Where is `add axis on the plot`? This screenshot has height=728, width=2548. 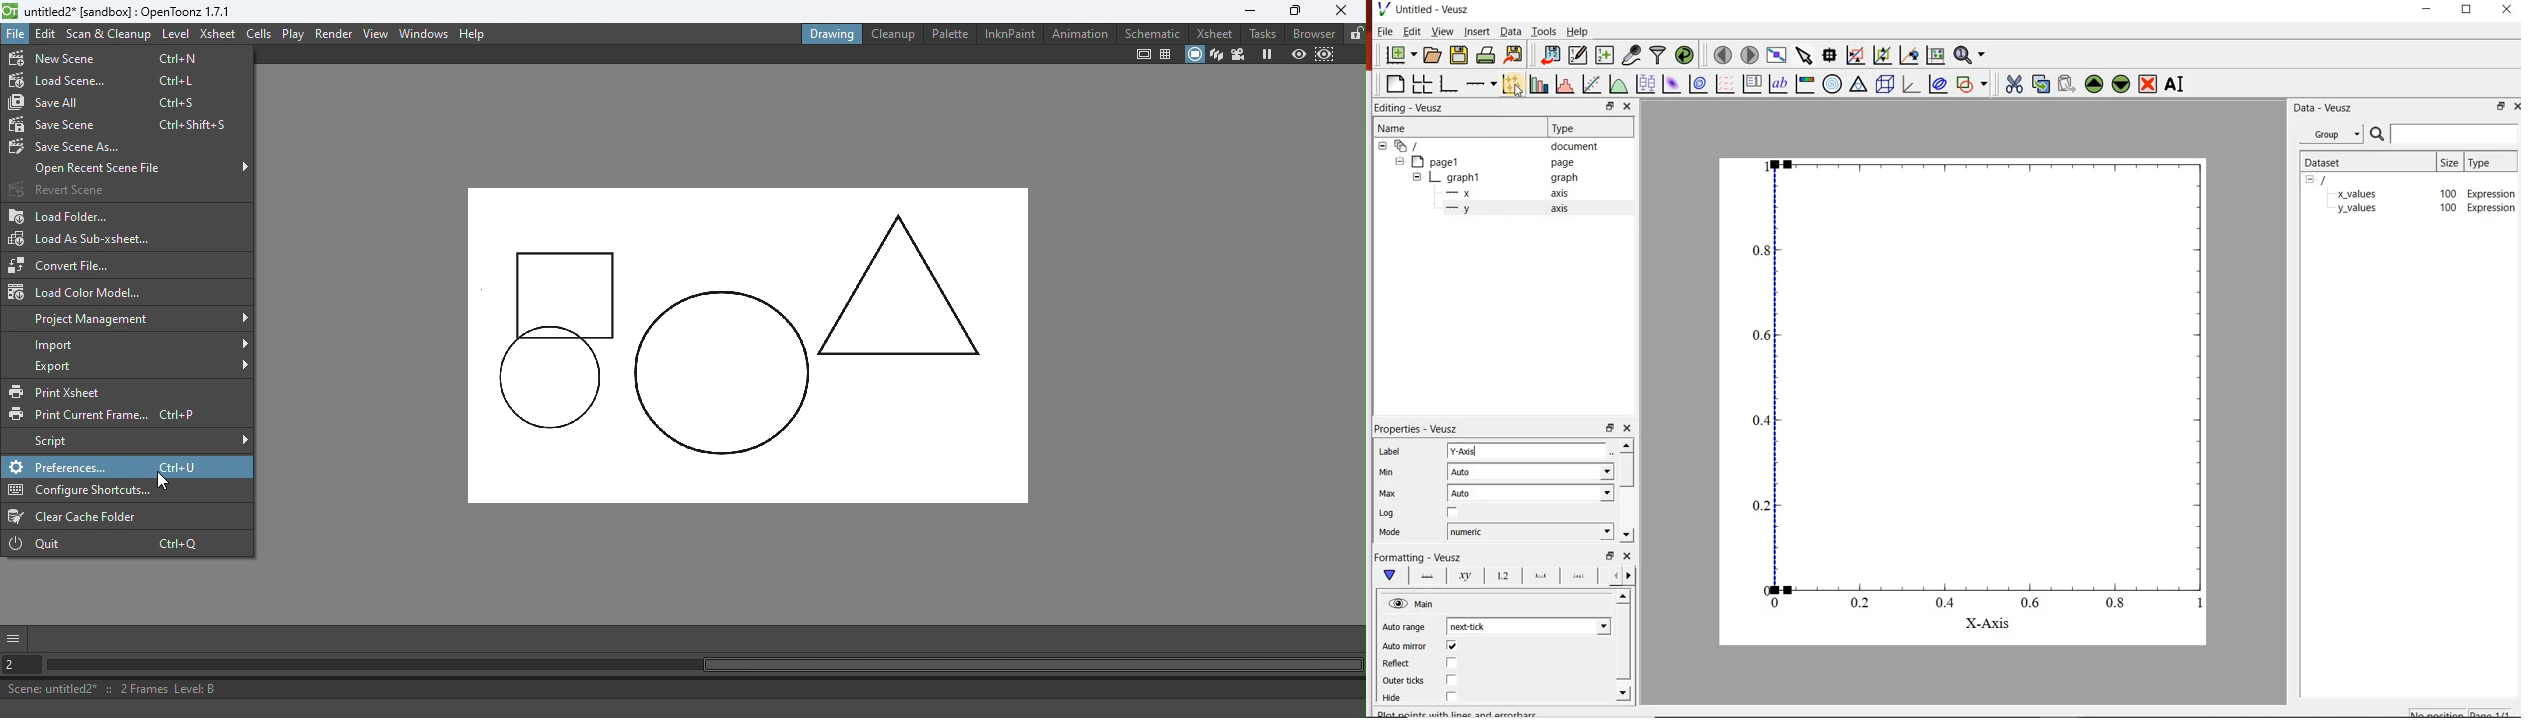
add axis on the plot is located at coordinates (1482, 84).